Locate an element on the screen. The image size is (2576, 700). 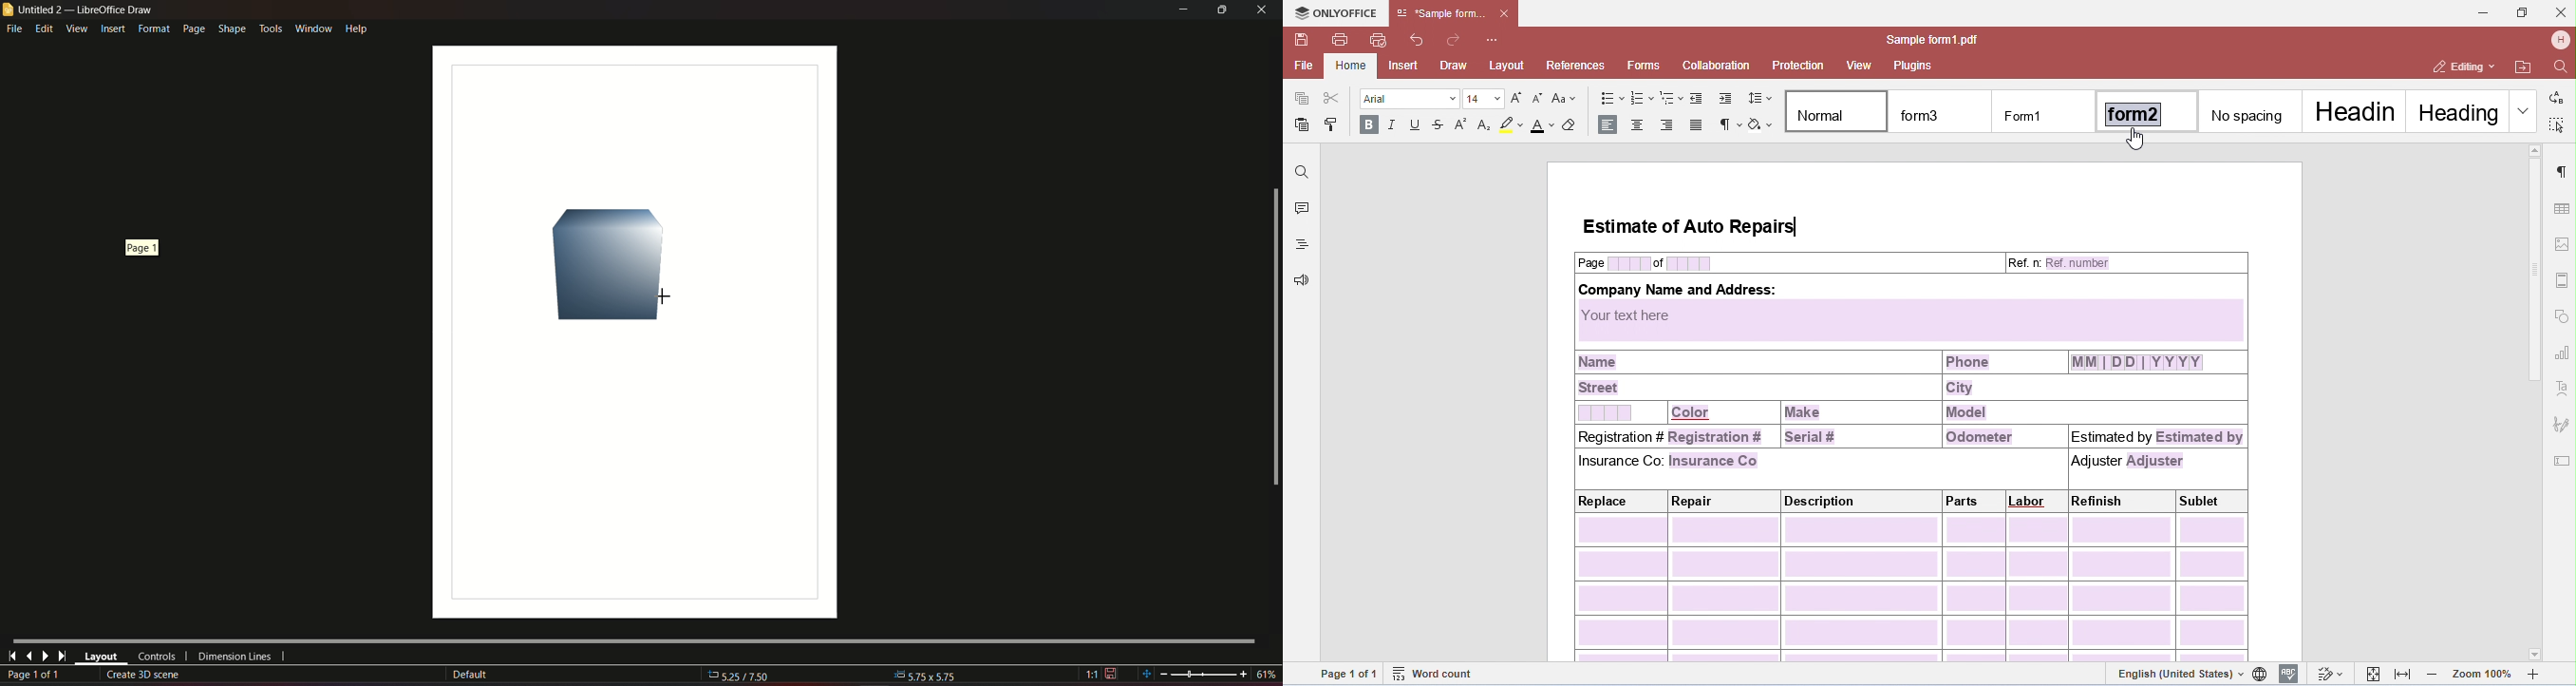
page 1 is located at coordinates (144, 251).